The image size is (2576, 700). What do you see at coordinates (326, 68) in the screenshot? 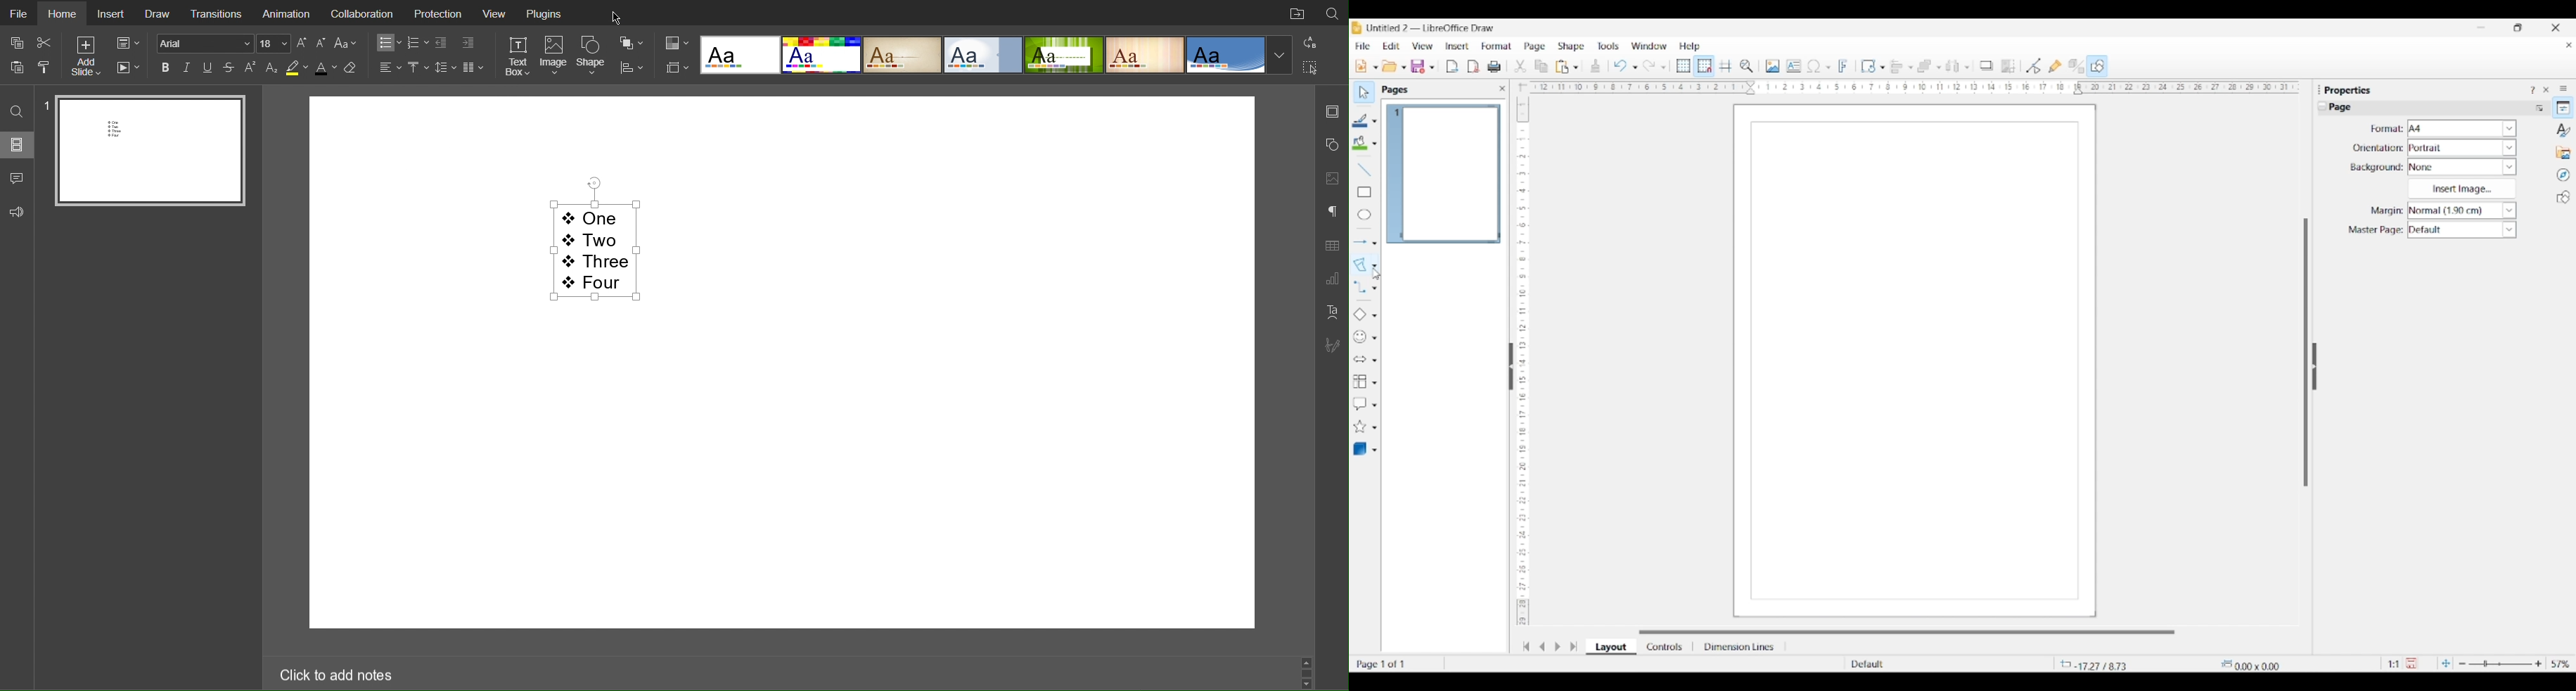
I see `Text Color` at bounding box center [326, 68].